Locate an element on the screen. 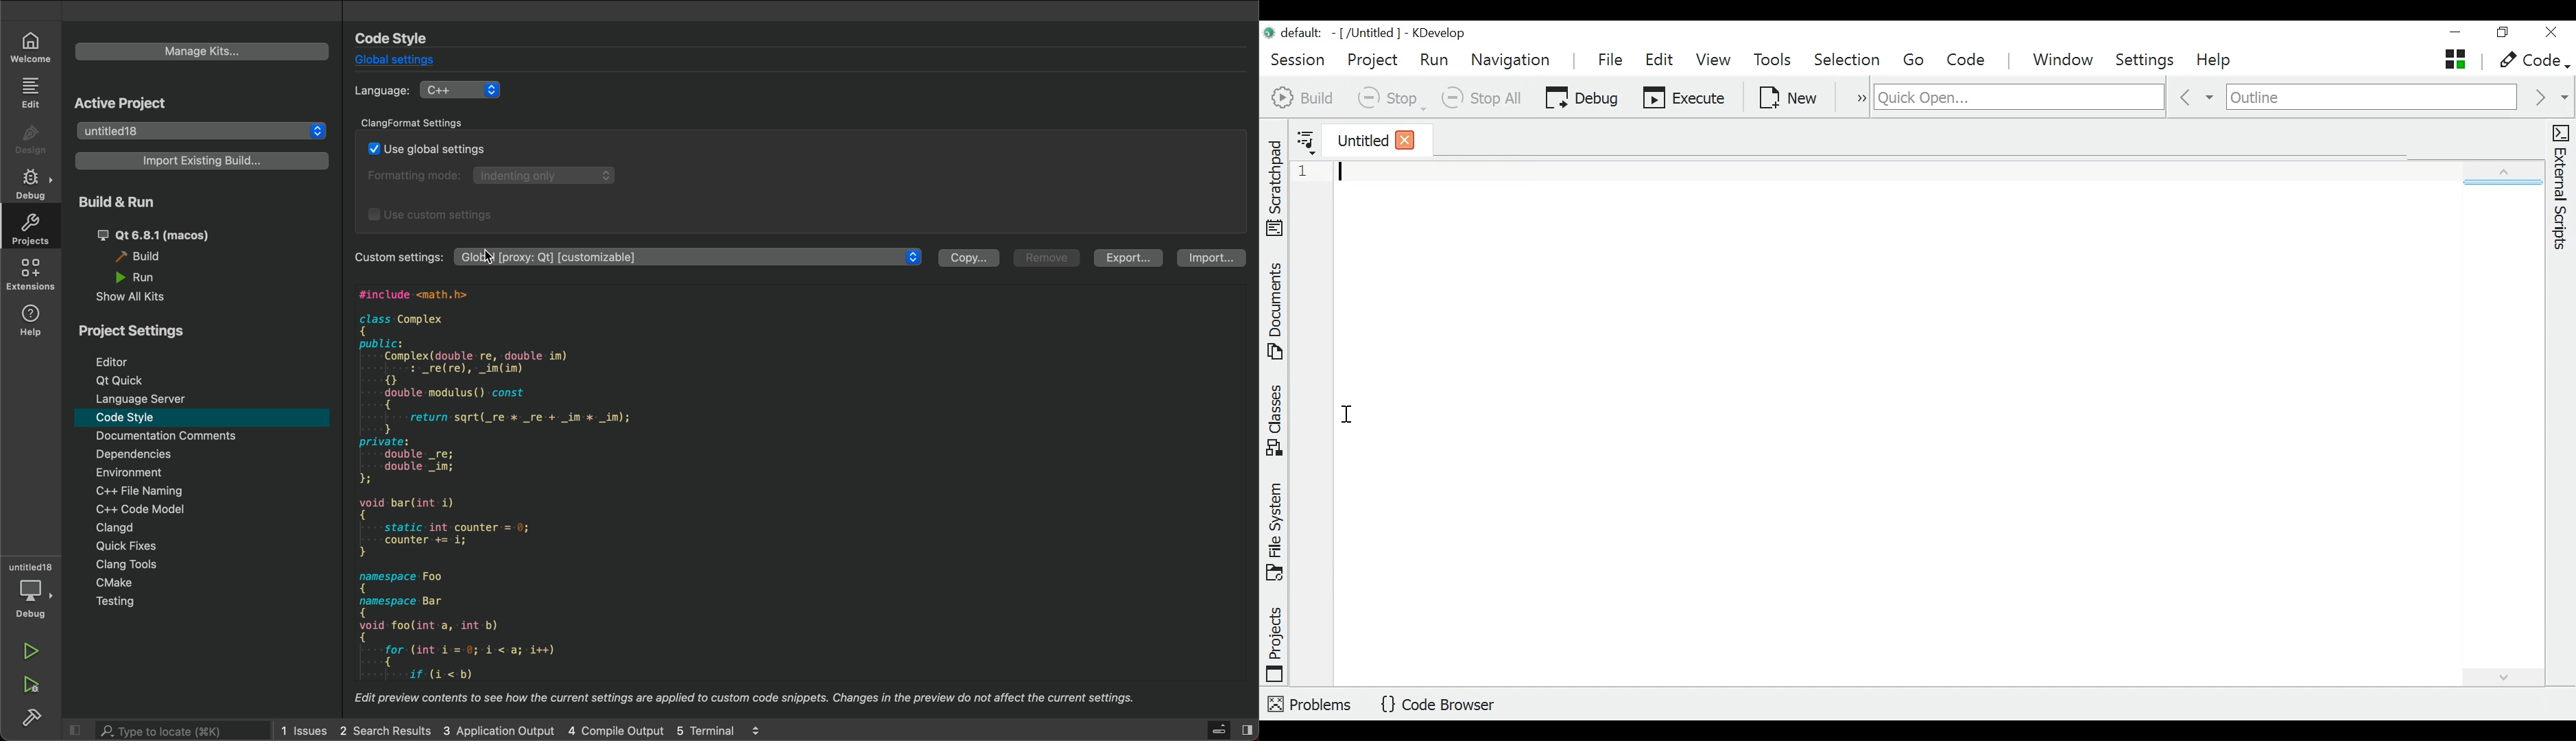  Code Browser is located at coordinates (1438, 703).